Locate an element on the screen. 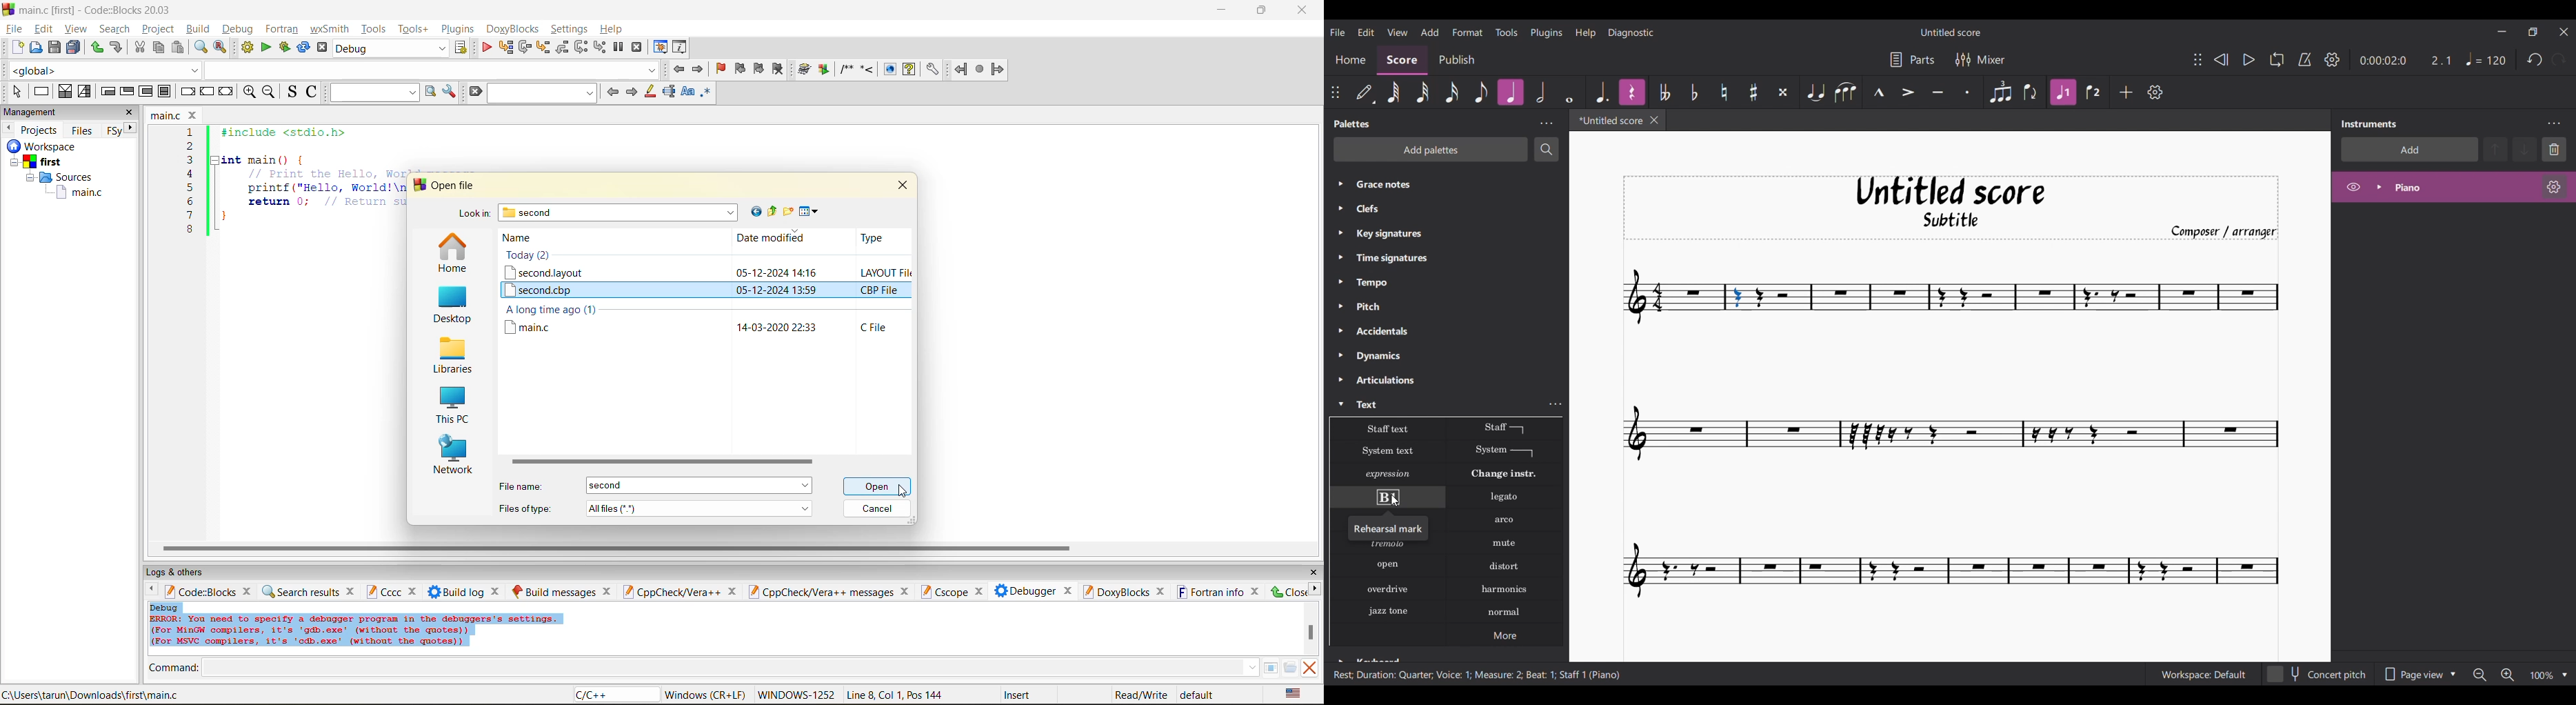  show is located at coordinates (888, 69).